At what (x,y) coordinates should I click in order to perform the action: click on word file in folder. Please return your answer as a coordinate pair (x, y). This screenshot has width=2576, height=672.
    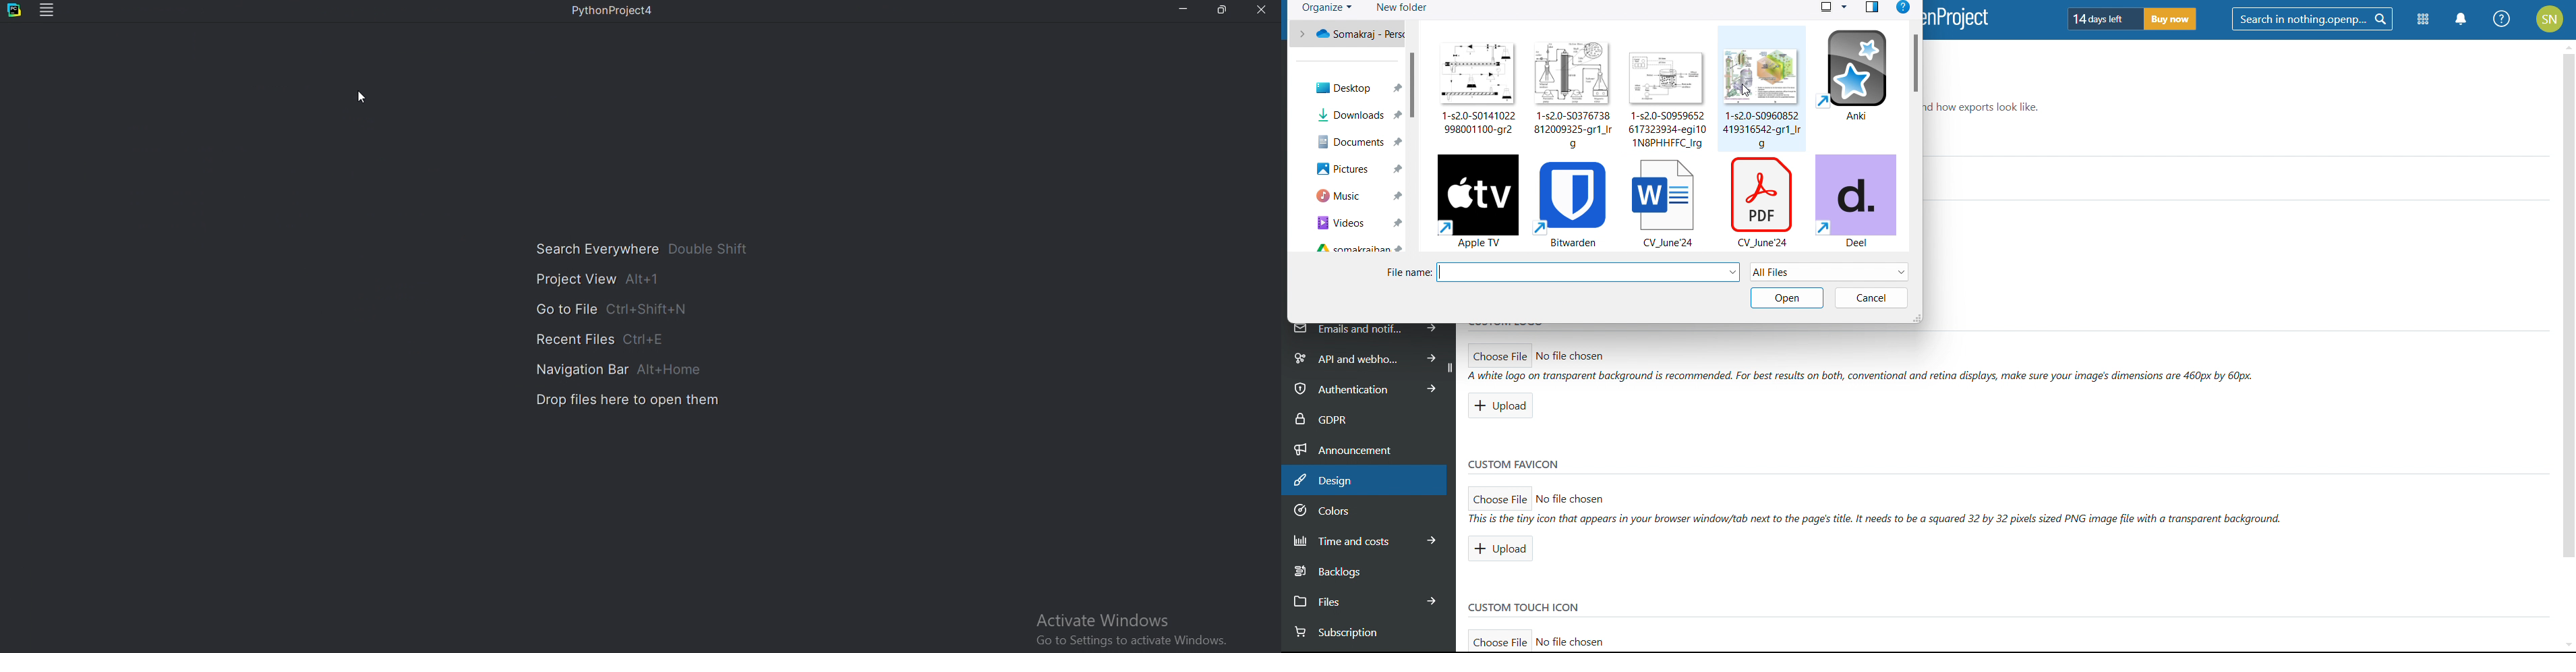
    Looking at the image, I should click on (1669, 204).